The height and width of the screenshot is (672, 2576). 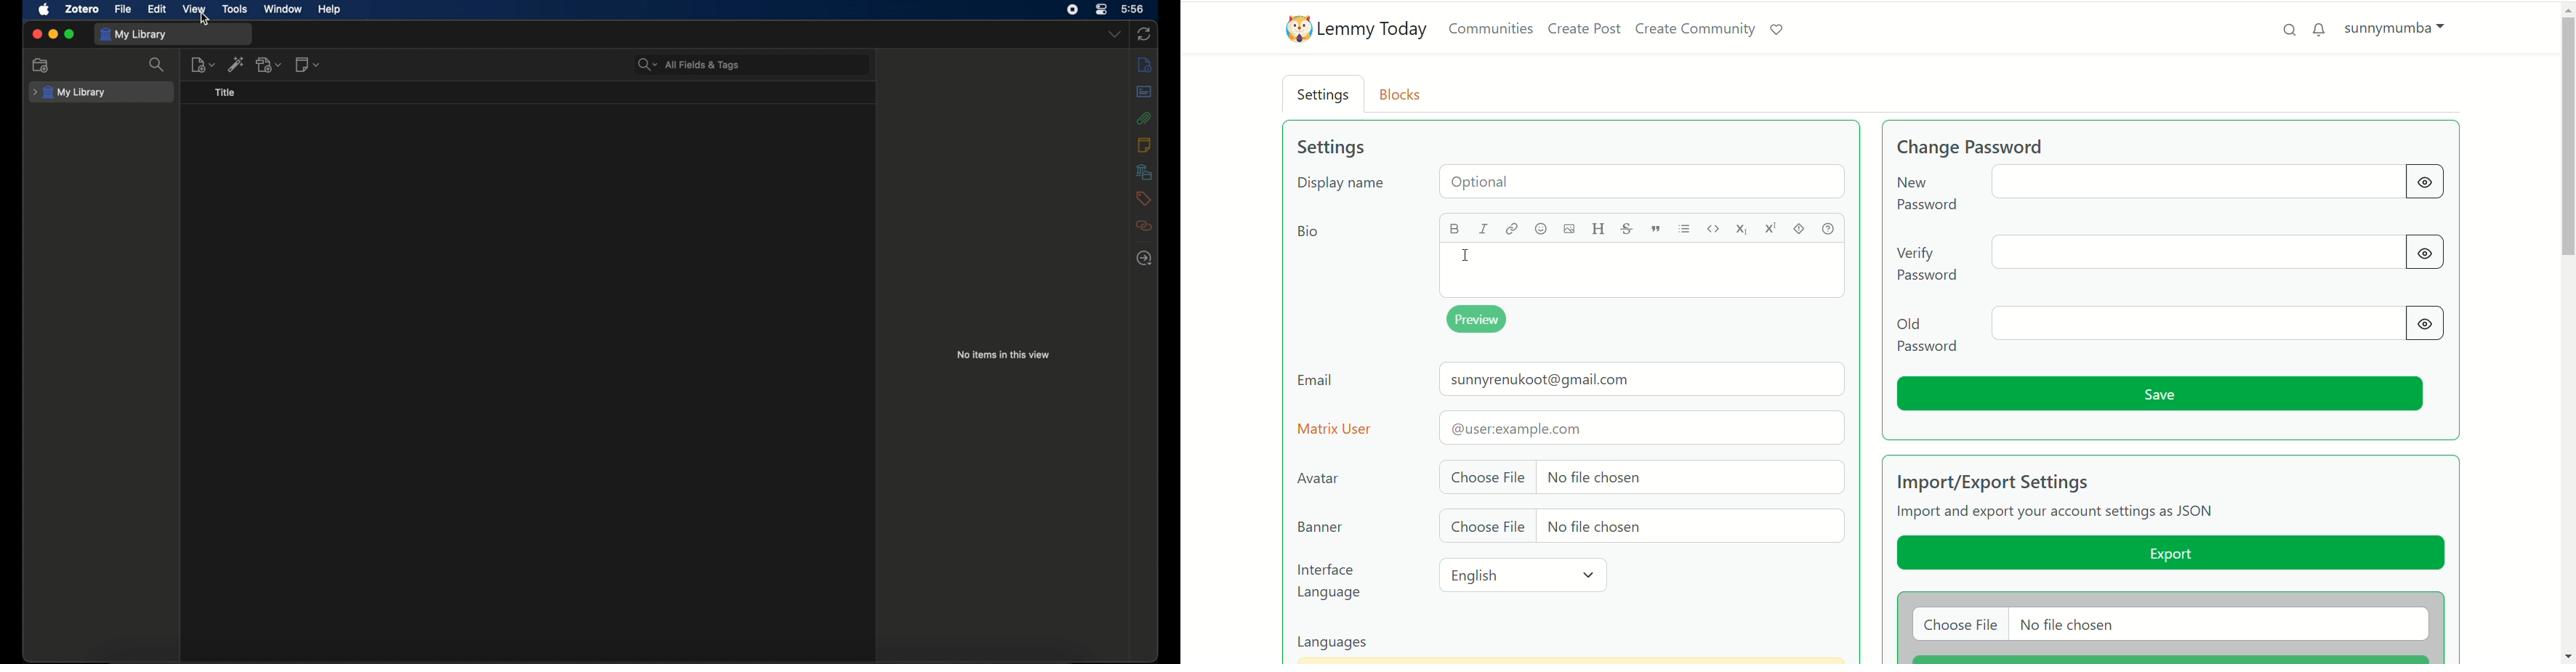 I want to click on tags, so click(x=1143, y=198).